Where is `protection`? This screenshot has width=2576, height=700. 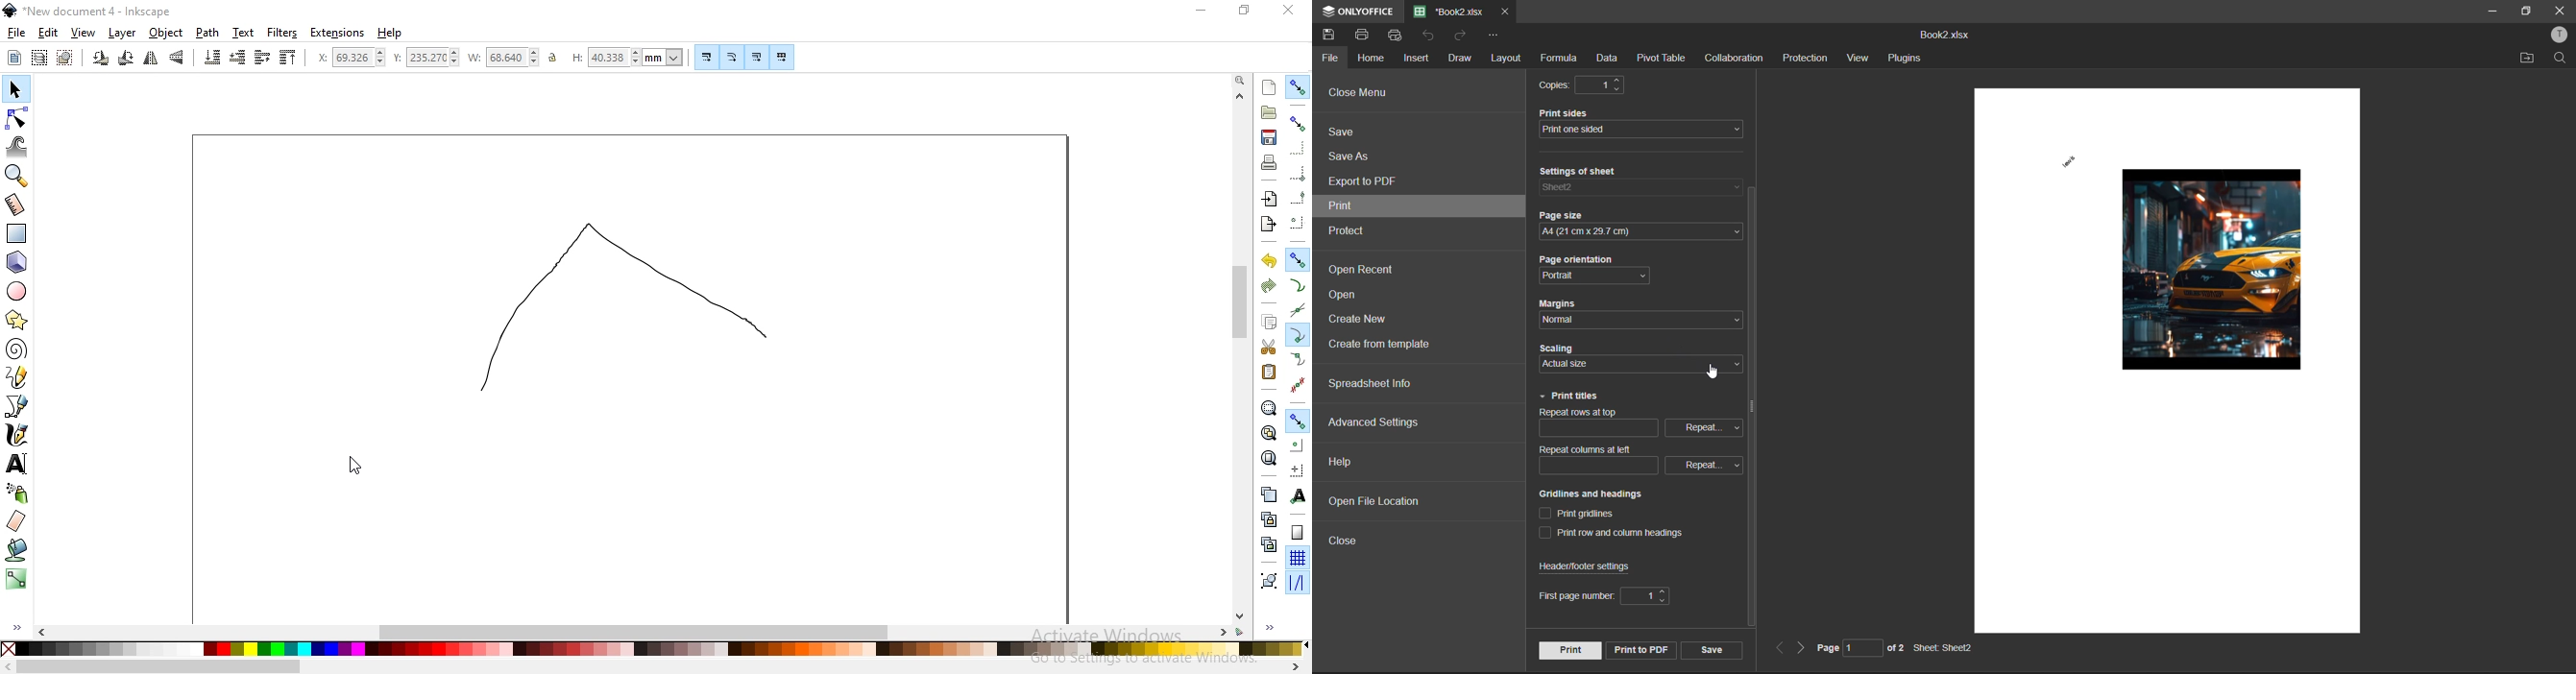 protection is located at coordinates (1807, 58).